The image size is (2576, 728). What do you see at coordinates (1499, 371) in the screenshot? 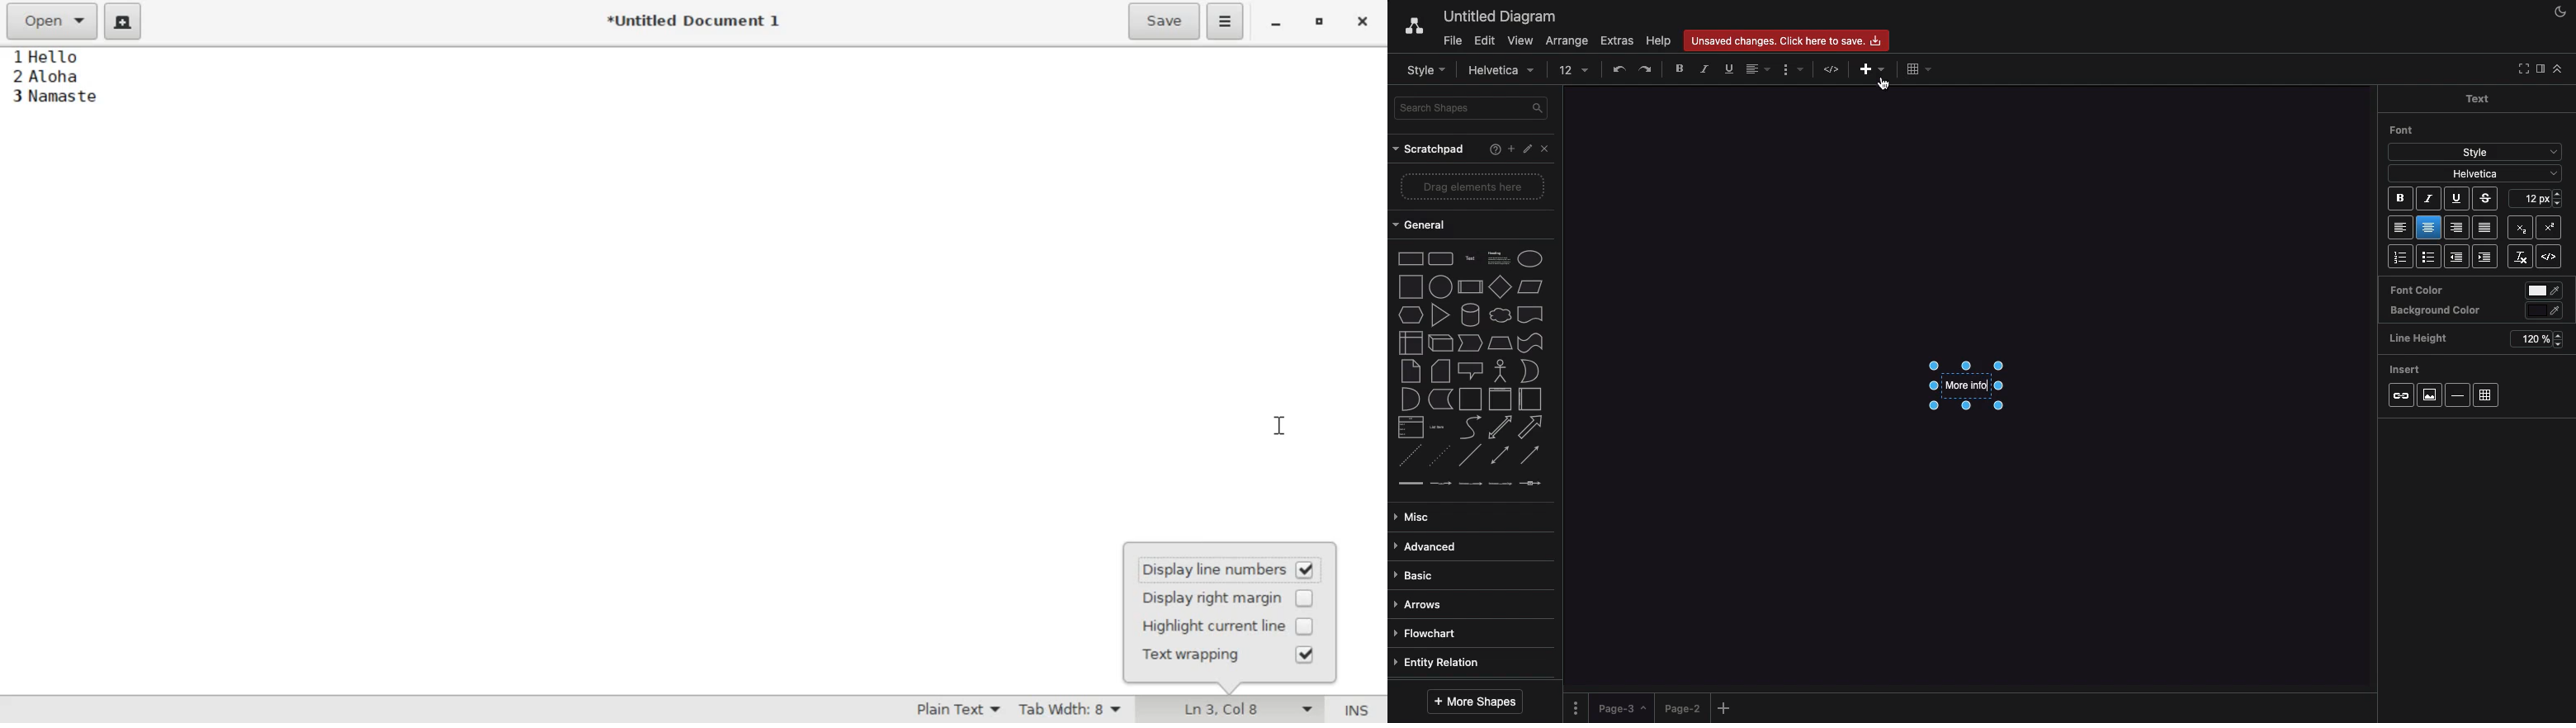
I see `actor` at bounding box center [1499, 371].